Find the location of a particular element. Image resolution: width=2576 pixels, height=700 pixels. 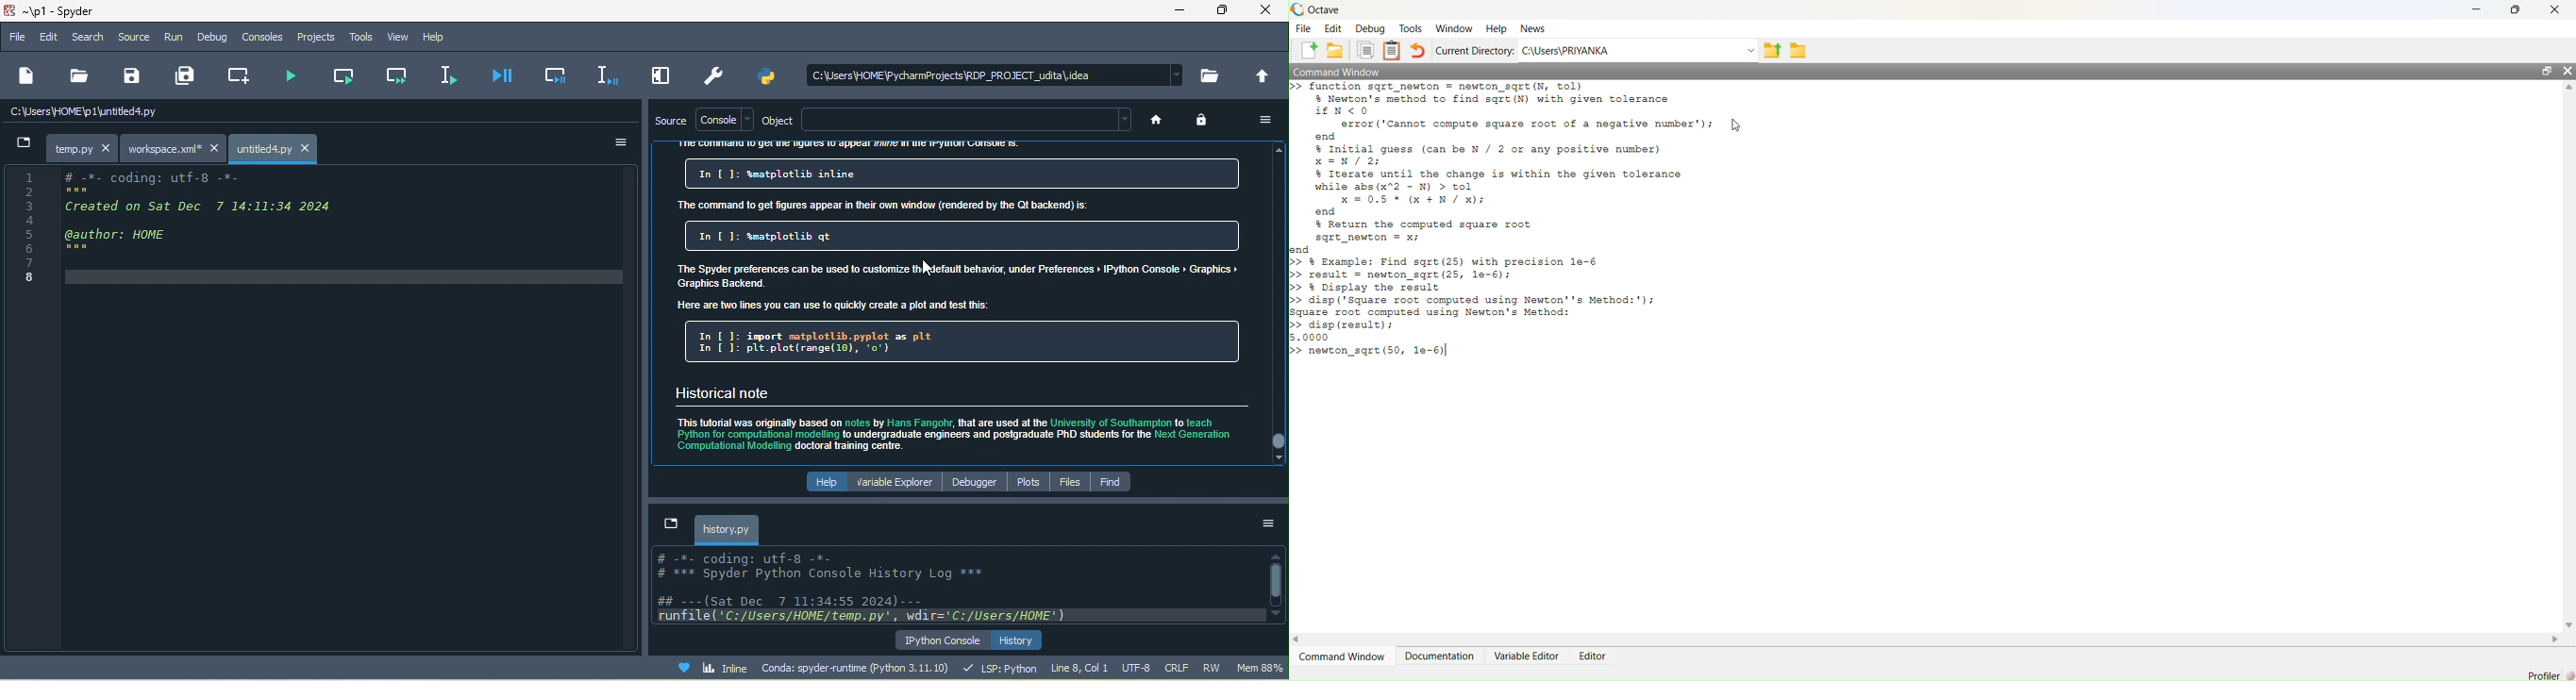

console is located at coordinates (723, 120).